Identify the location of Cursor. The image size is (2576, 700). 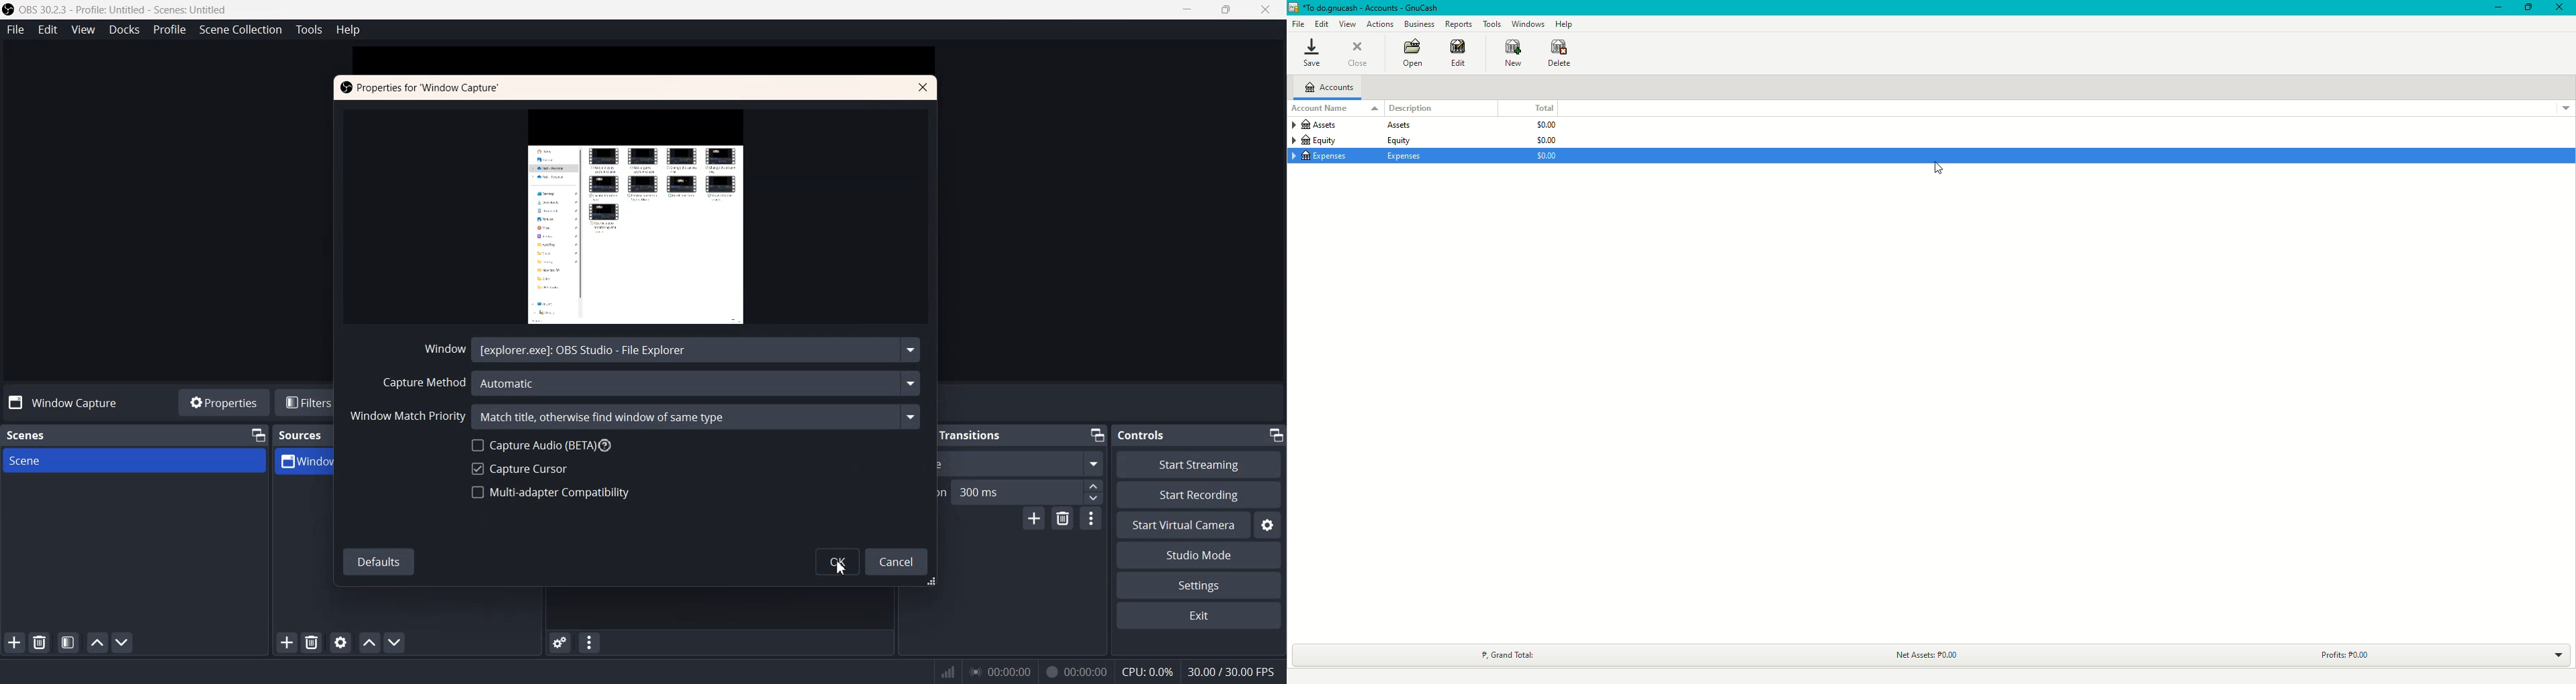
(1934, 173).